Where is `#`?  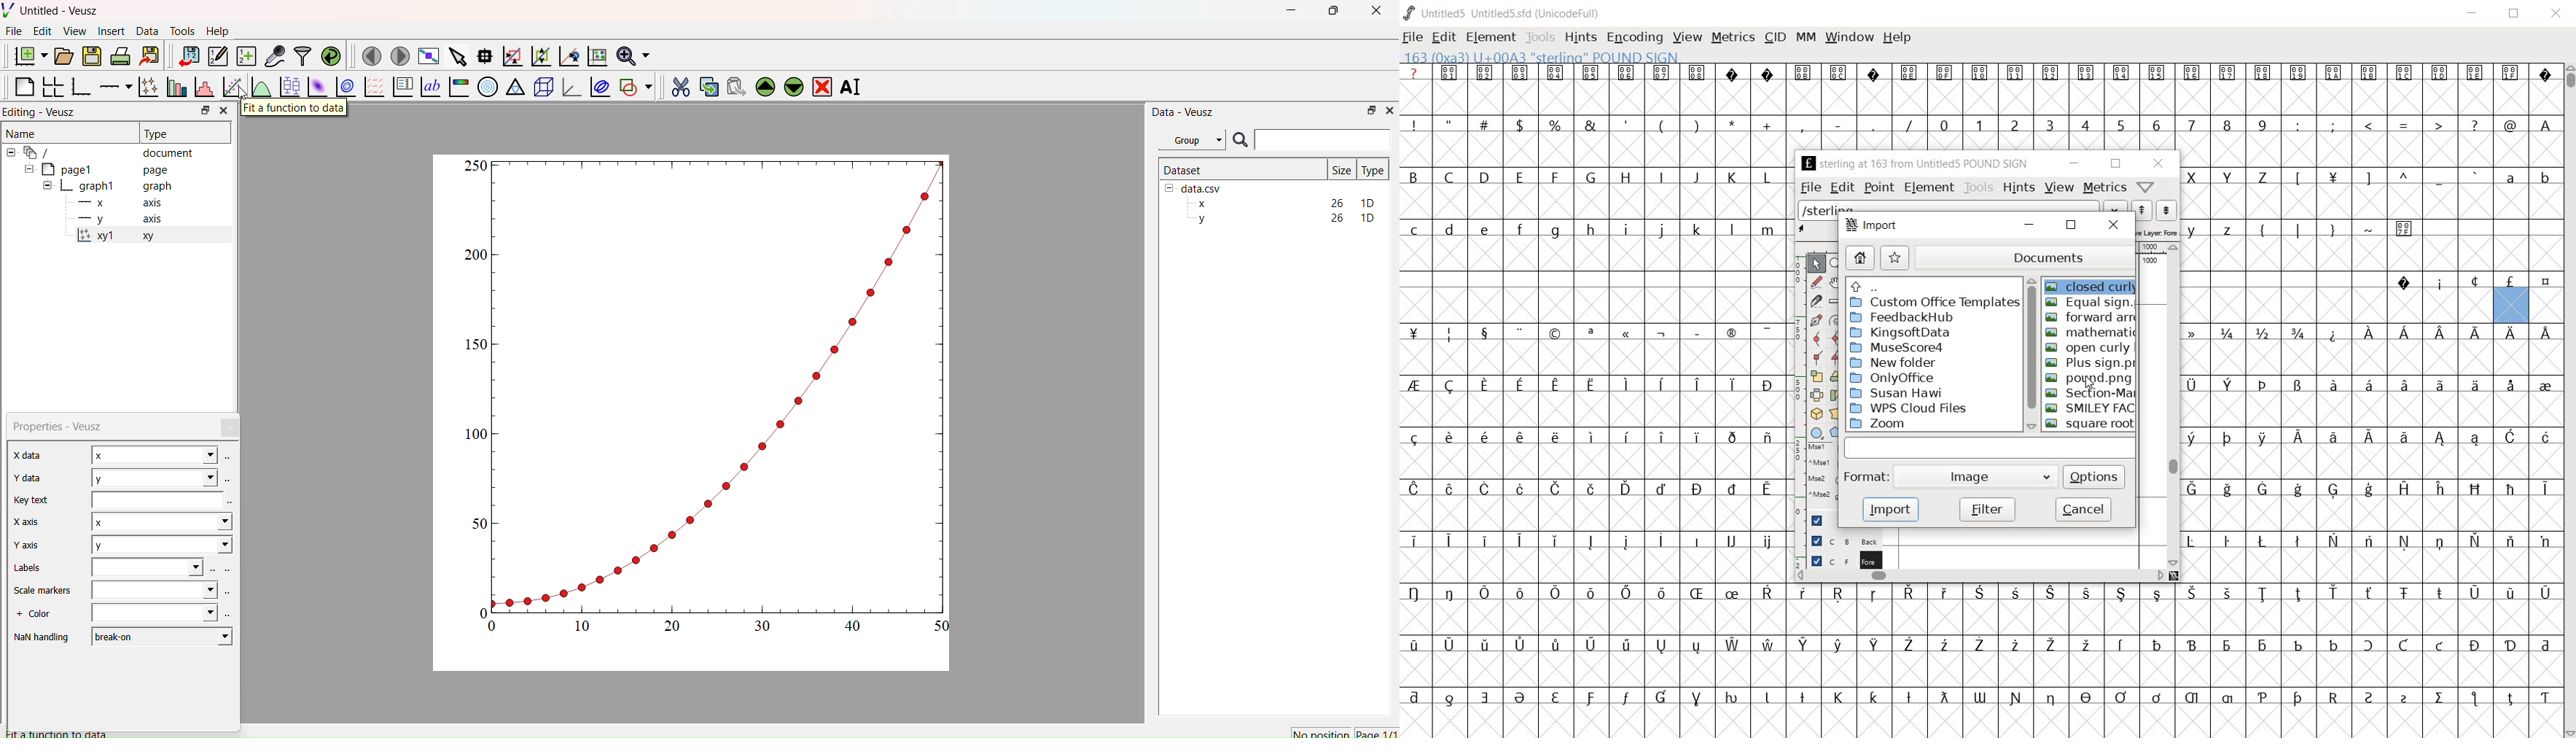 # is located at coordinates (1488, 126).